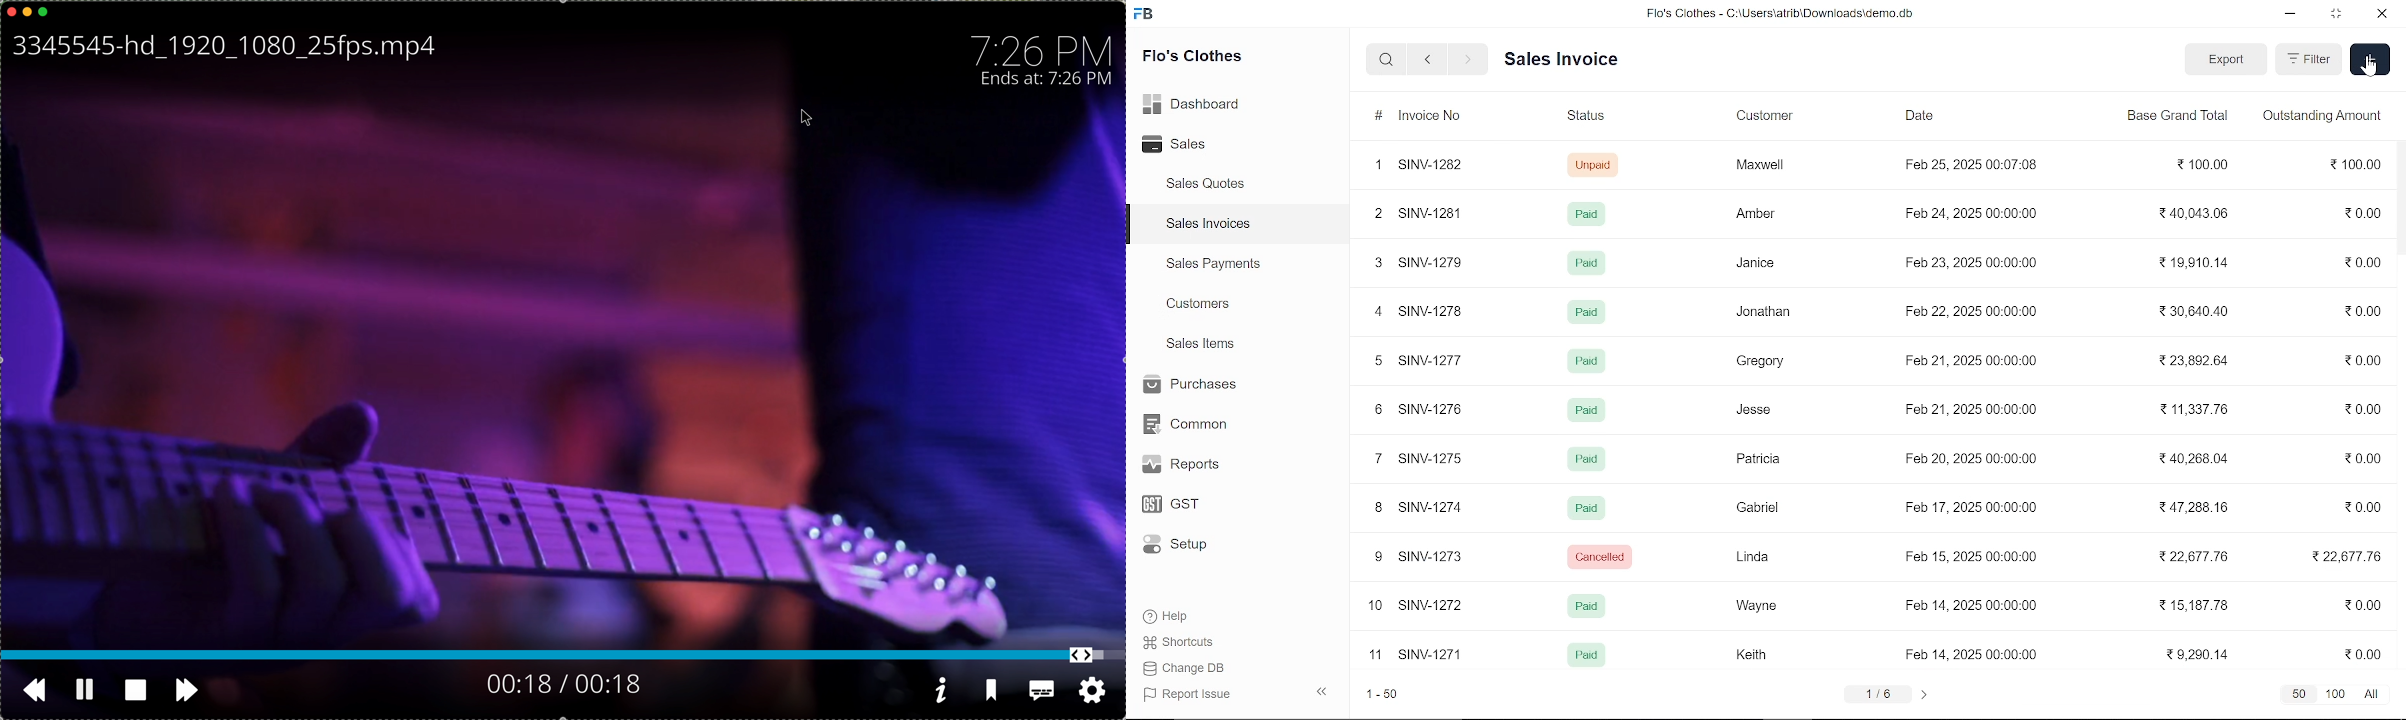  What do you see at coordinates (1192, 58) in the screenshot?
I see `Flo's Clothes` at bounding box center [1192, 58].